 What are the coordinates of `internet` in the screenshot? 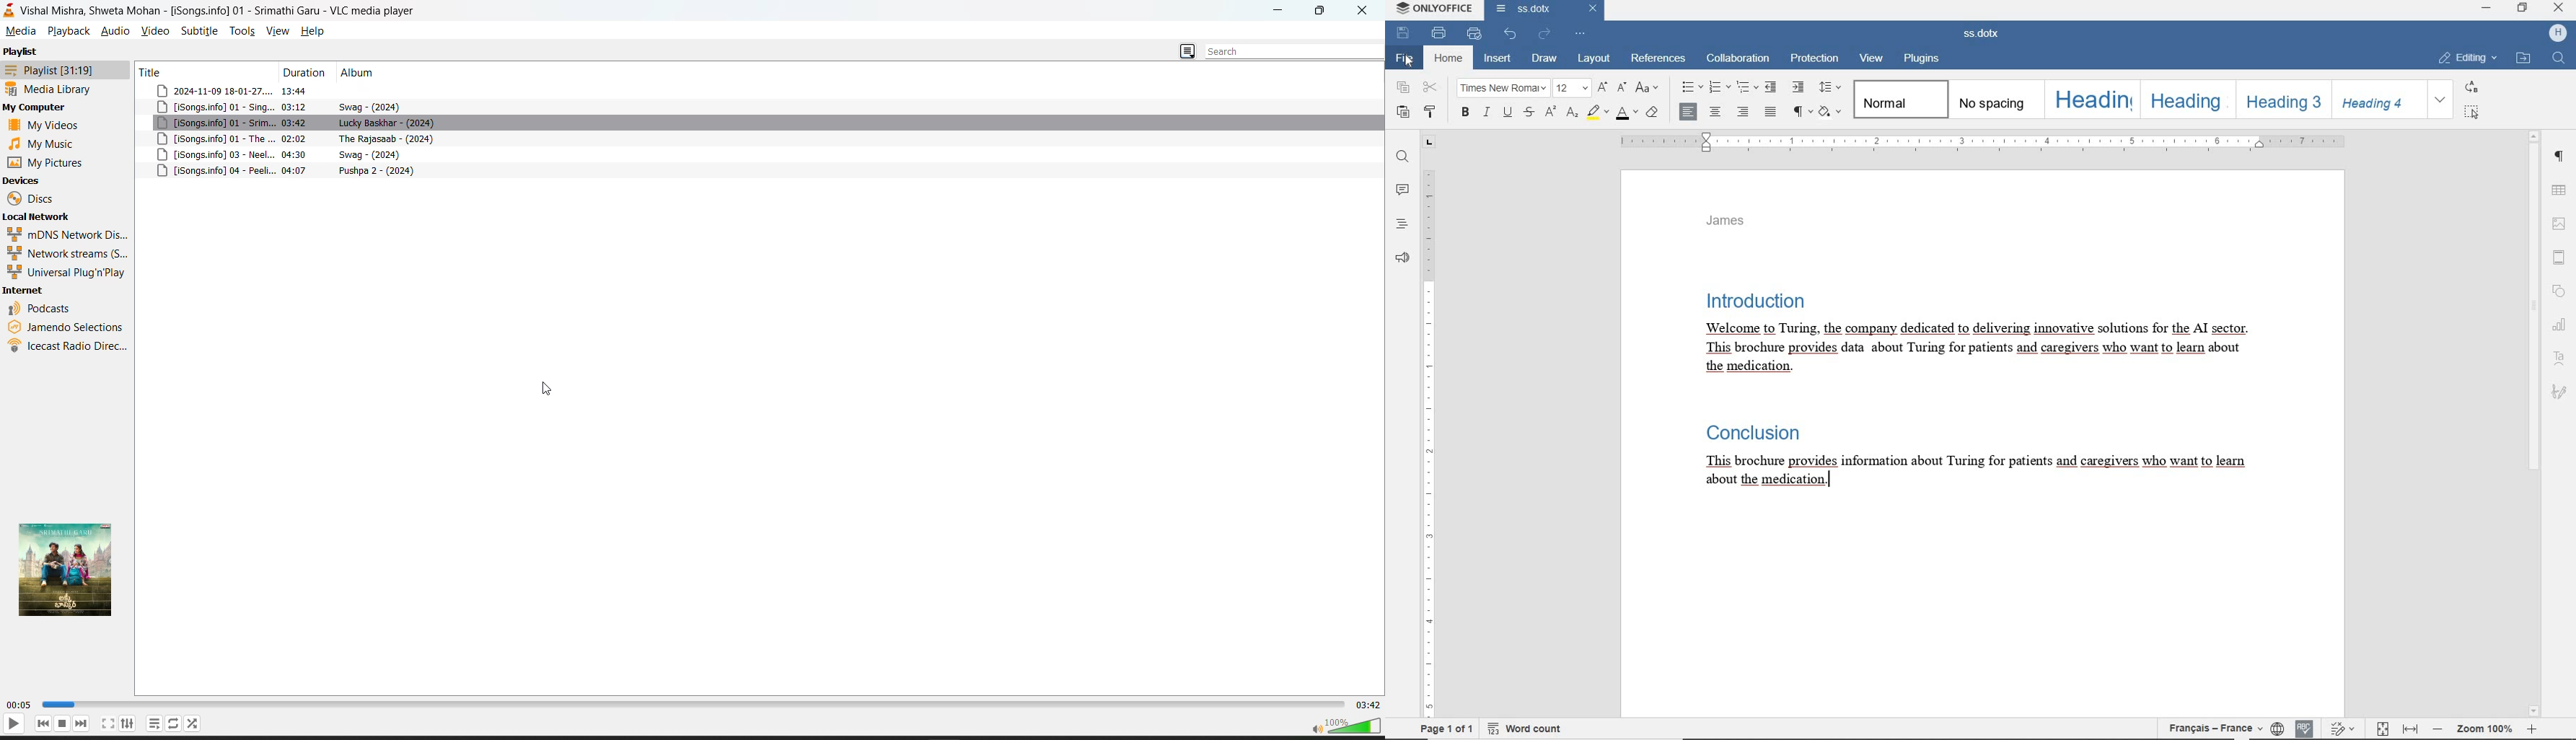 It's located at (23, 291).